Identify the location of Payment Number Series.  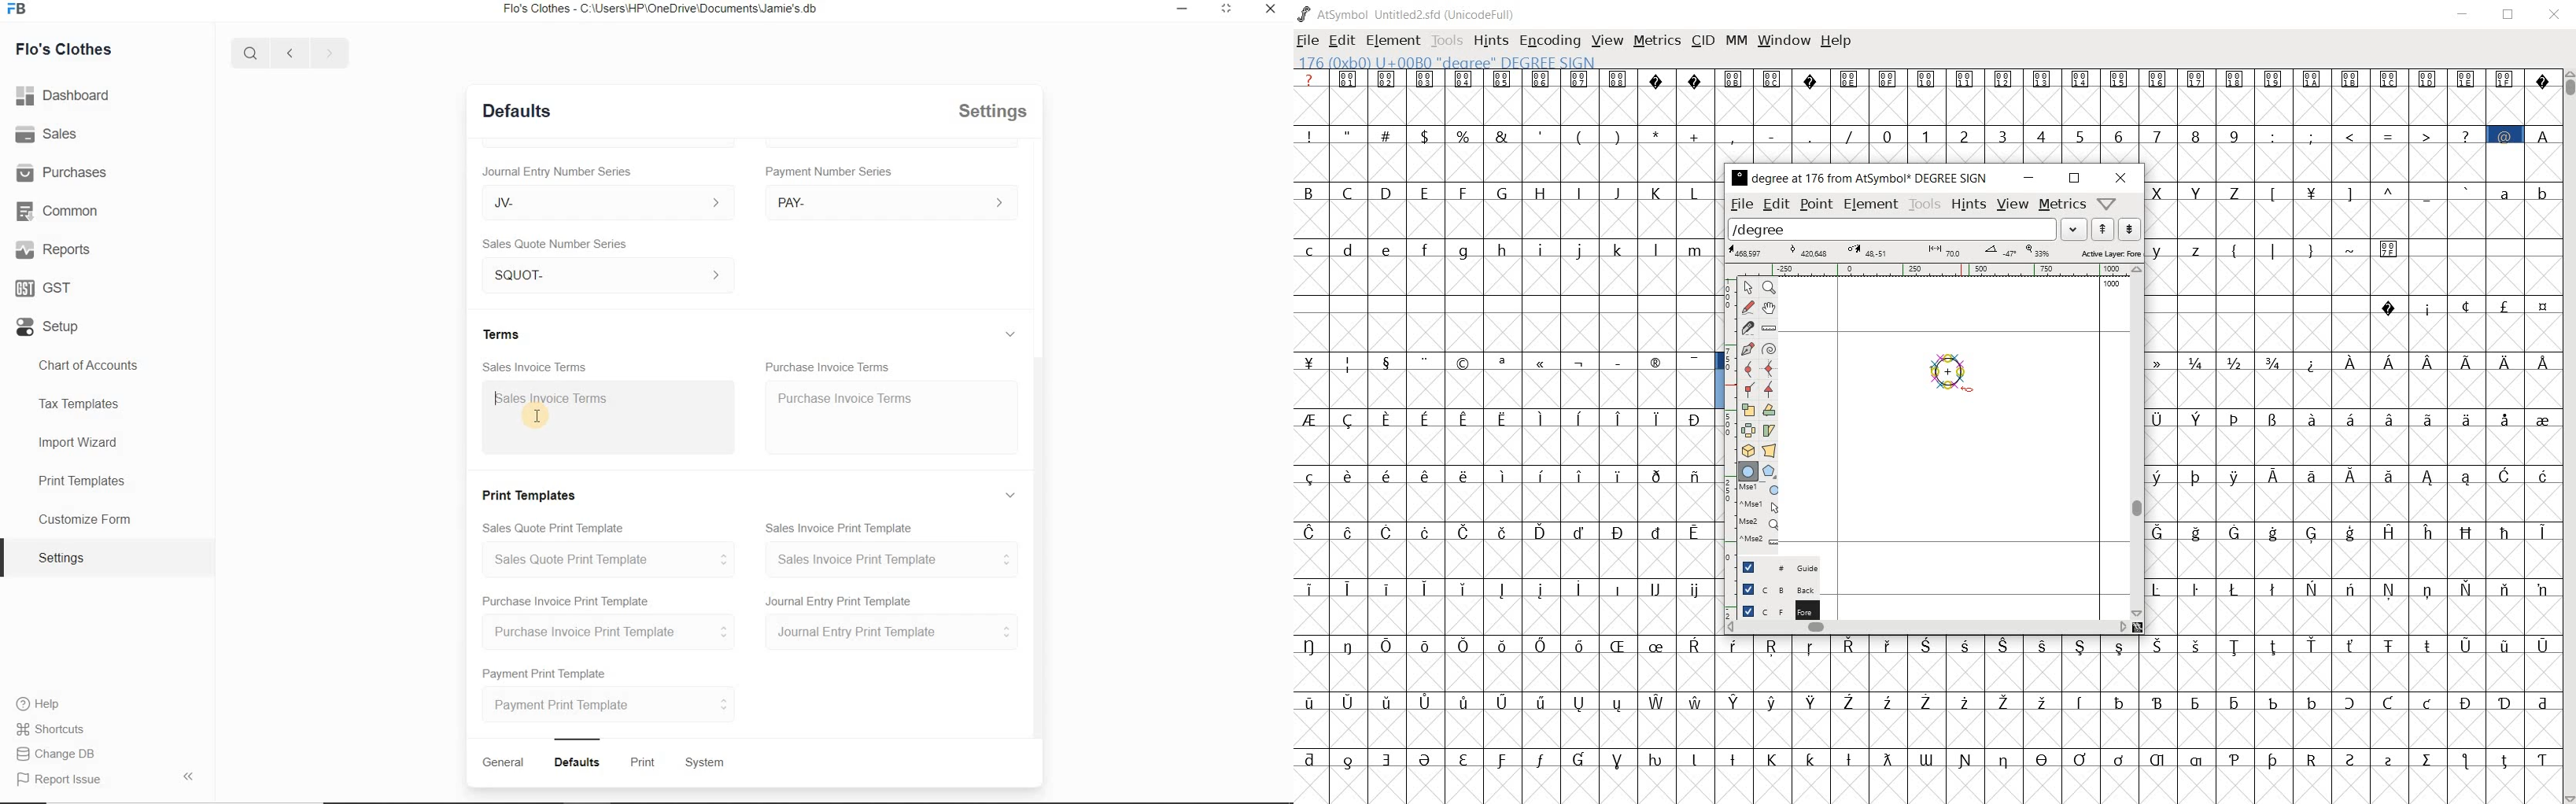
(830, 172).